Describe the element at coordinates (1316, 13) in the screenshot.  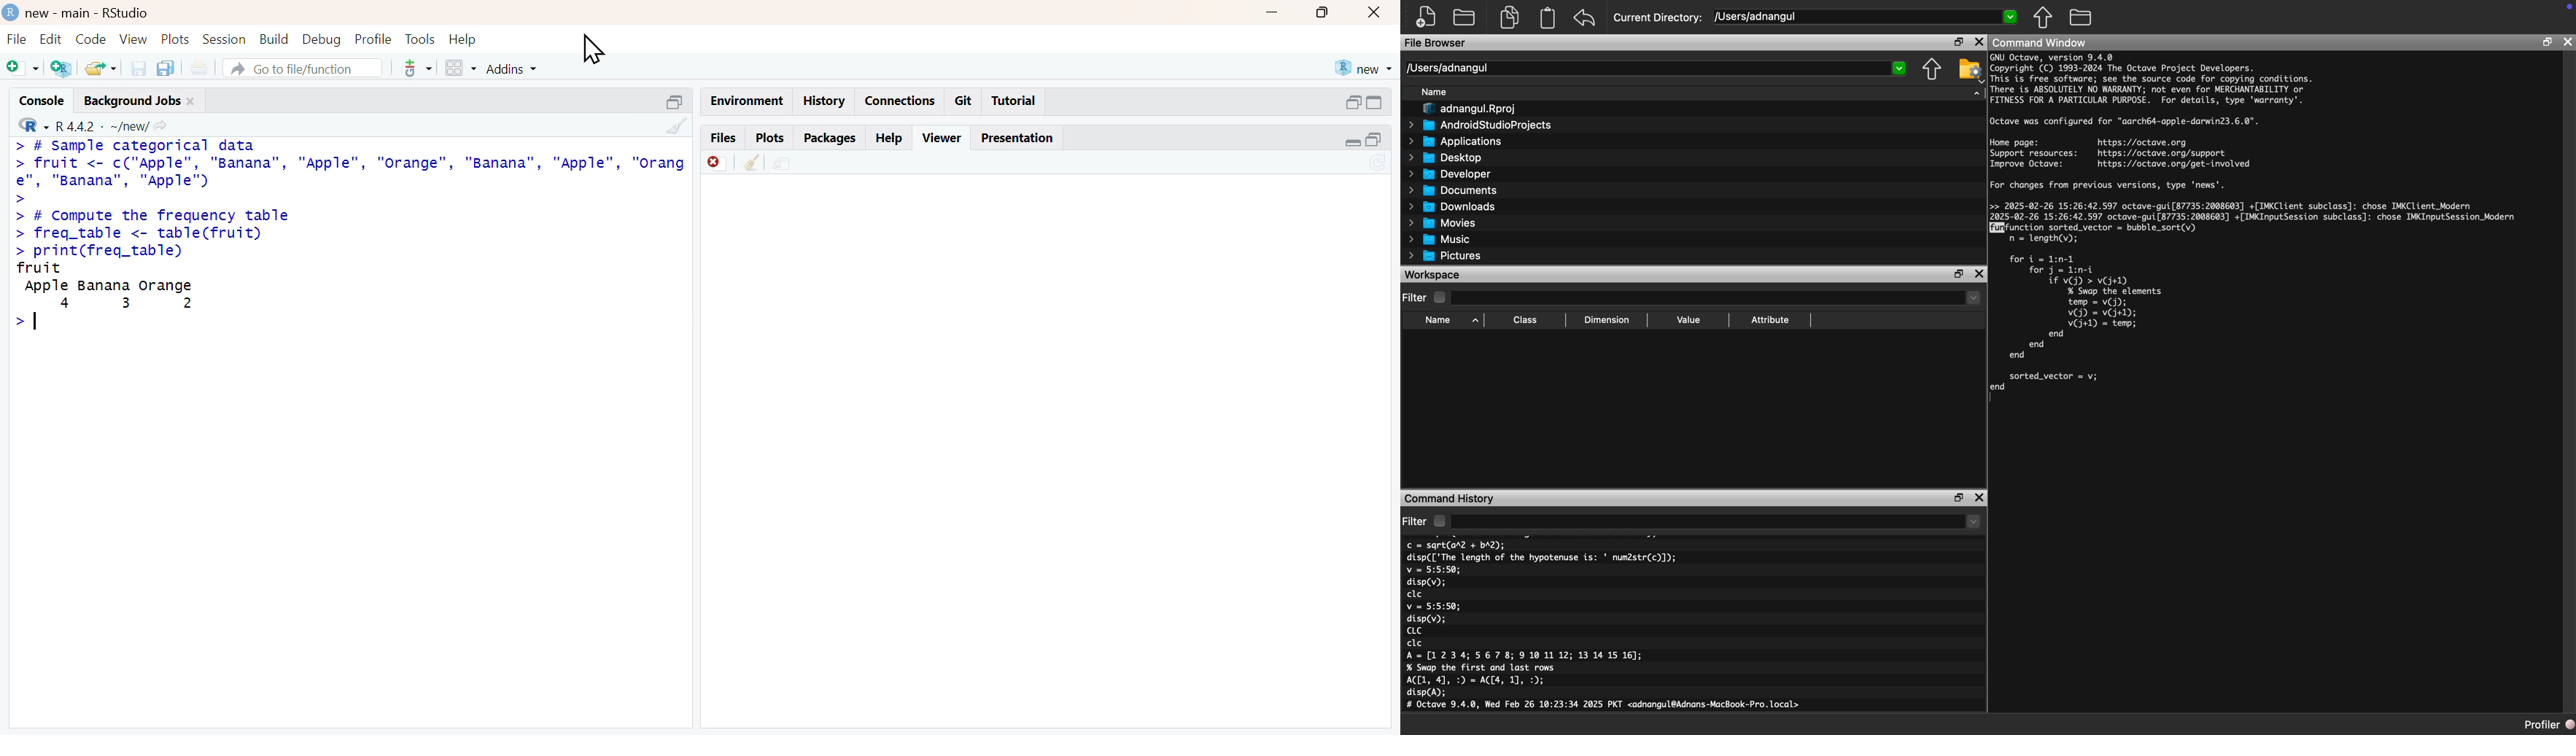
I see `maximize` at that location.